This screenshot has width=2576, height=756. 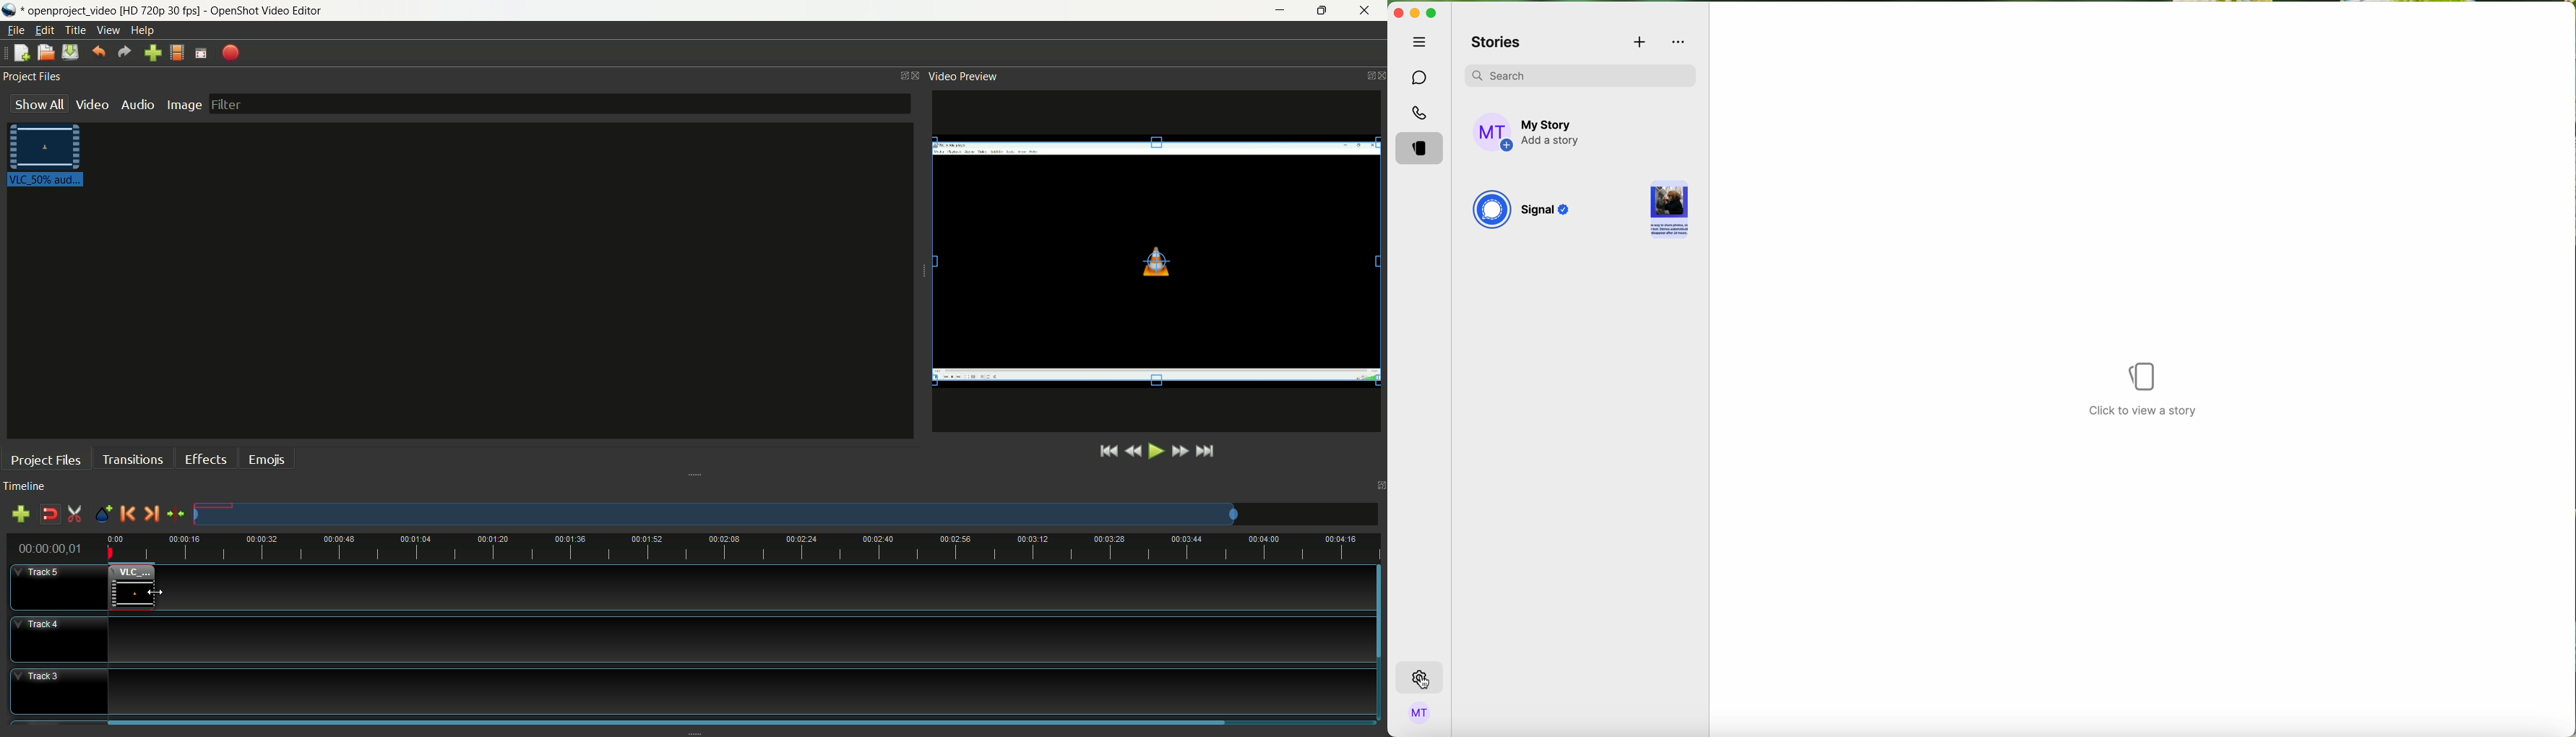 What do you see at coordinates (1552, 133) in the screenshot?
I see `add story` at bounding box center [1552, 133].